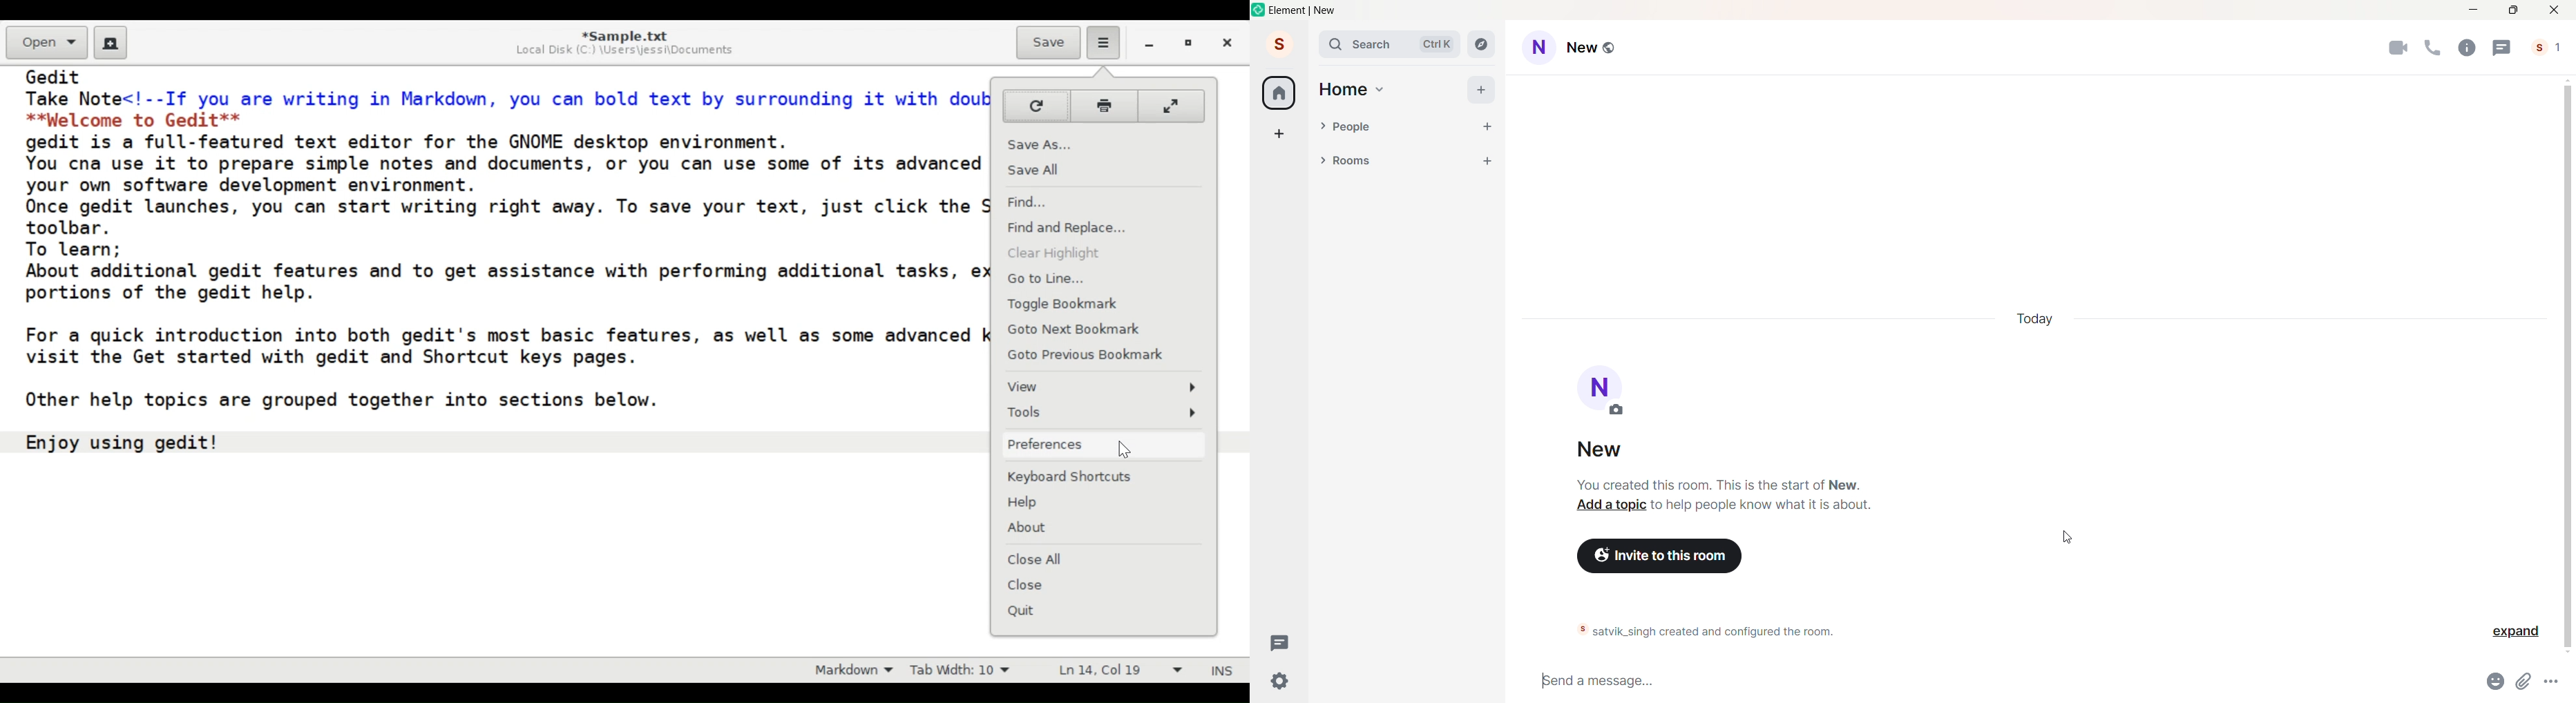 The width and height of the screenshot is (2576, 728). I want to click on to help people know what it is about, so click(1761, 505).